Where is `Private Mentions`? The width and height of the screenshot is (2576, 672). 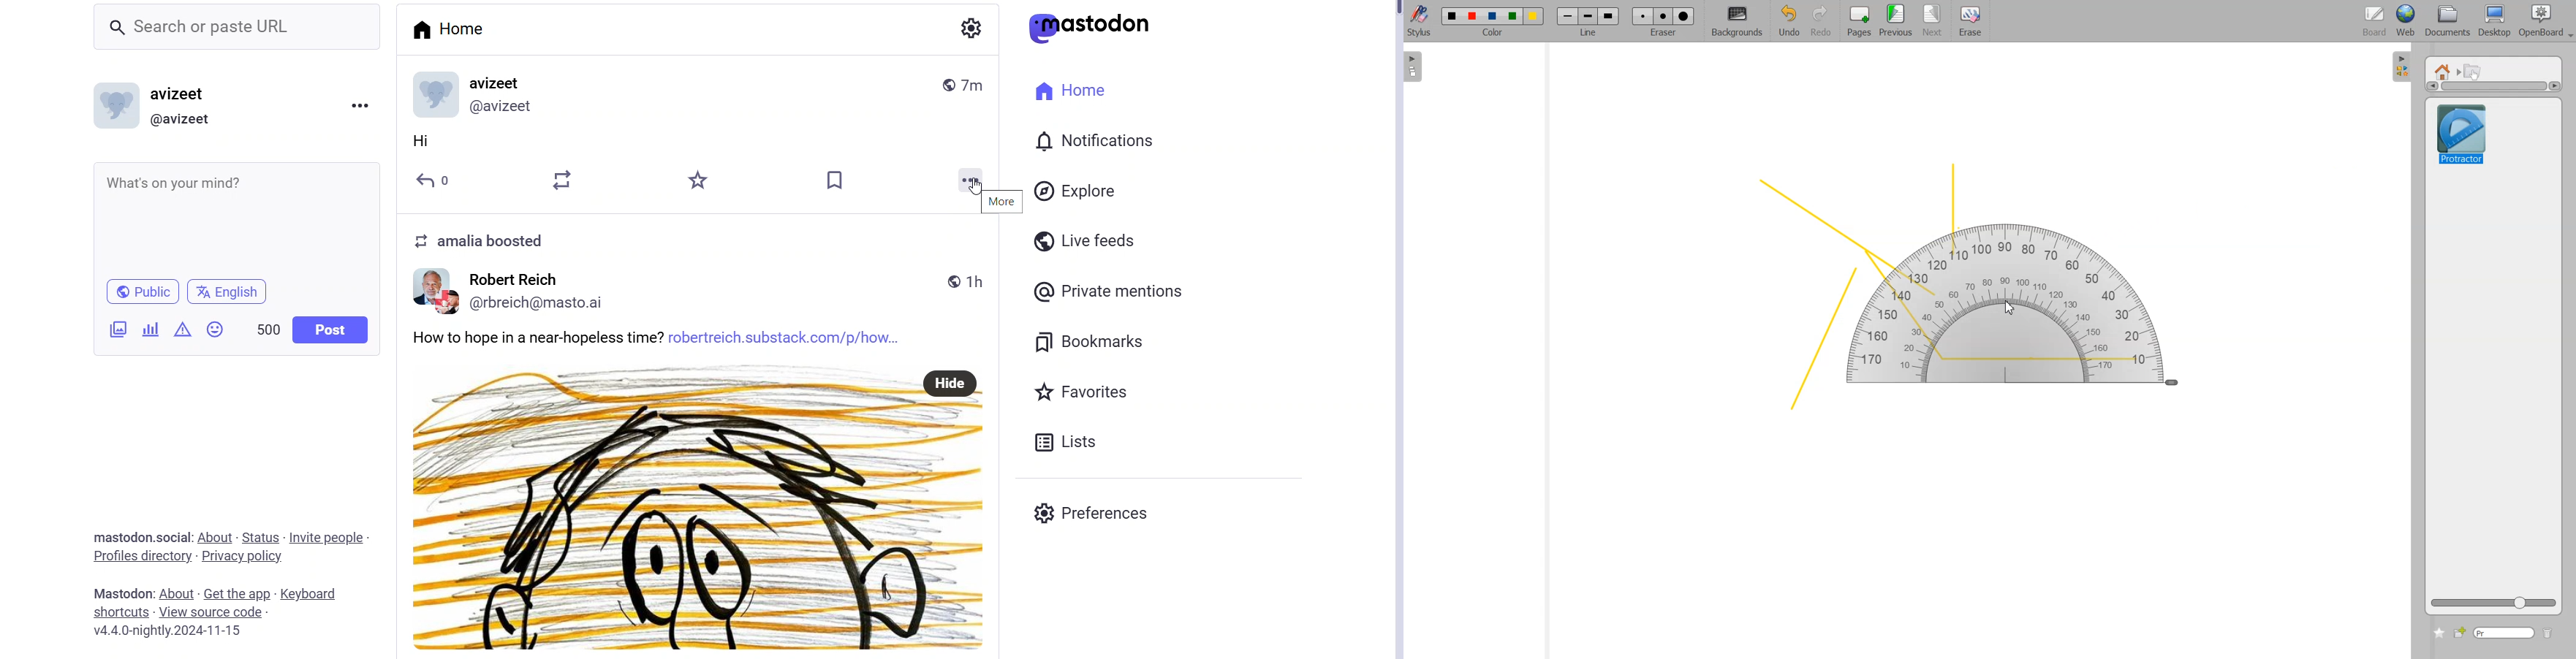 Private Mentions is located at coordinates (1110, 292).